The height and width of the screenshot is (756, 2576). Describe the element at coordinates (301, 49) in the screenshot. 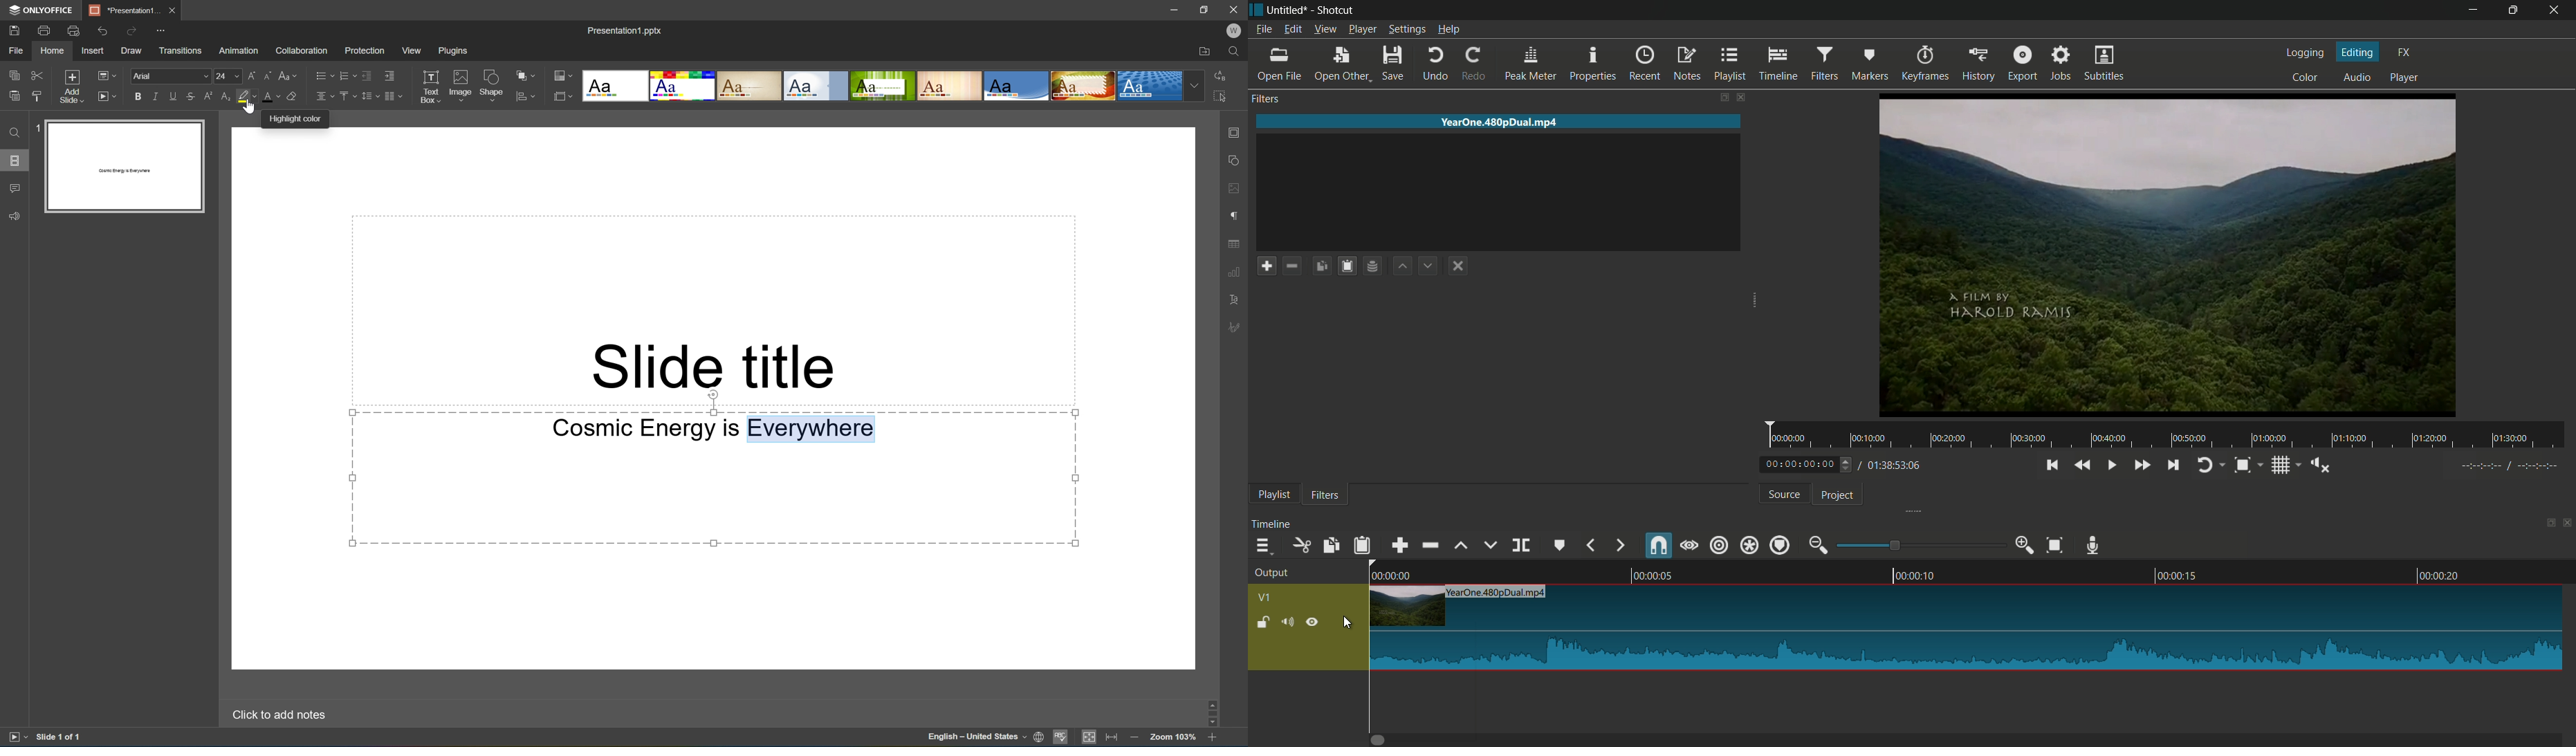

I see `Collaboration` at that location.